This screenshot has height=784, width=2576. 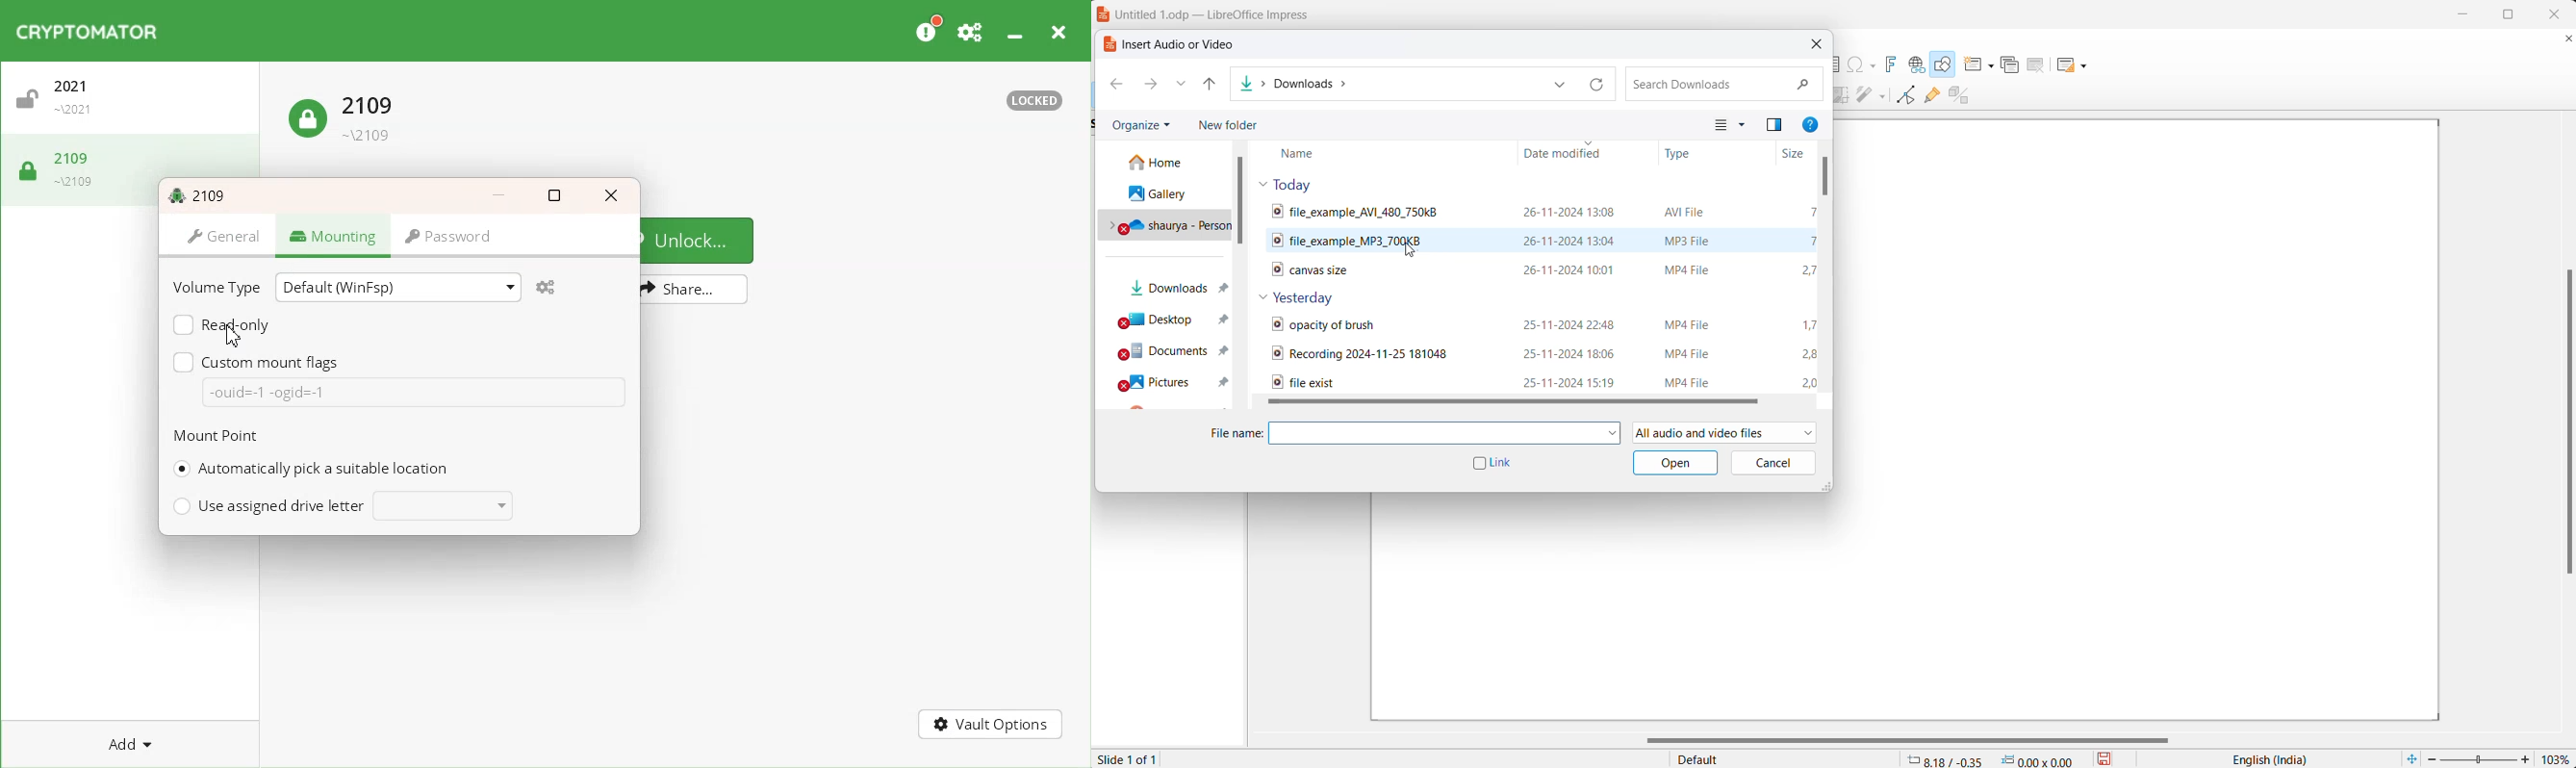 I want to click on audio file name, so click(x=1329, y=241).